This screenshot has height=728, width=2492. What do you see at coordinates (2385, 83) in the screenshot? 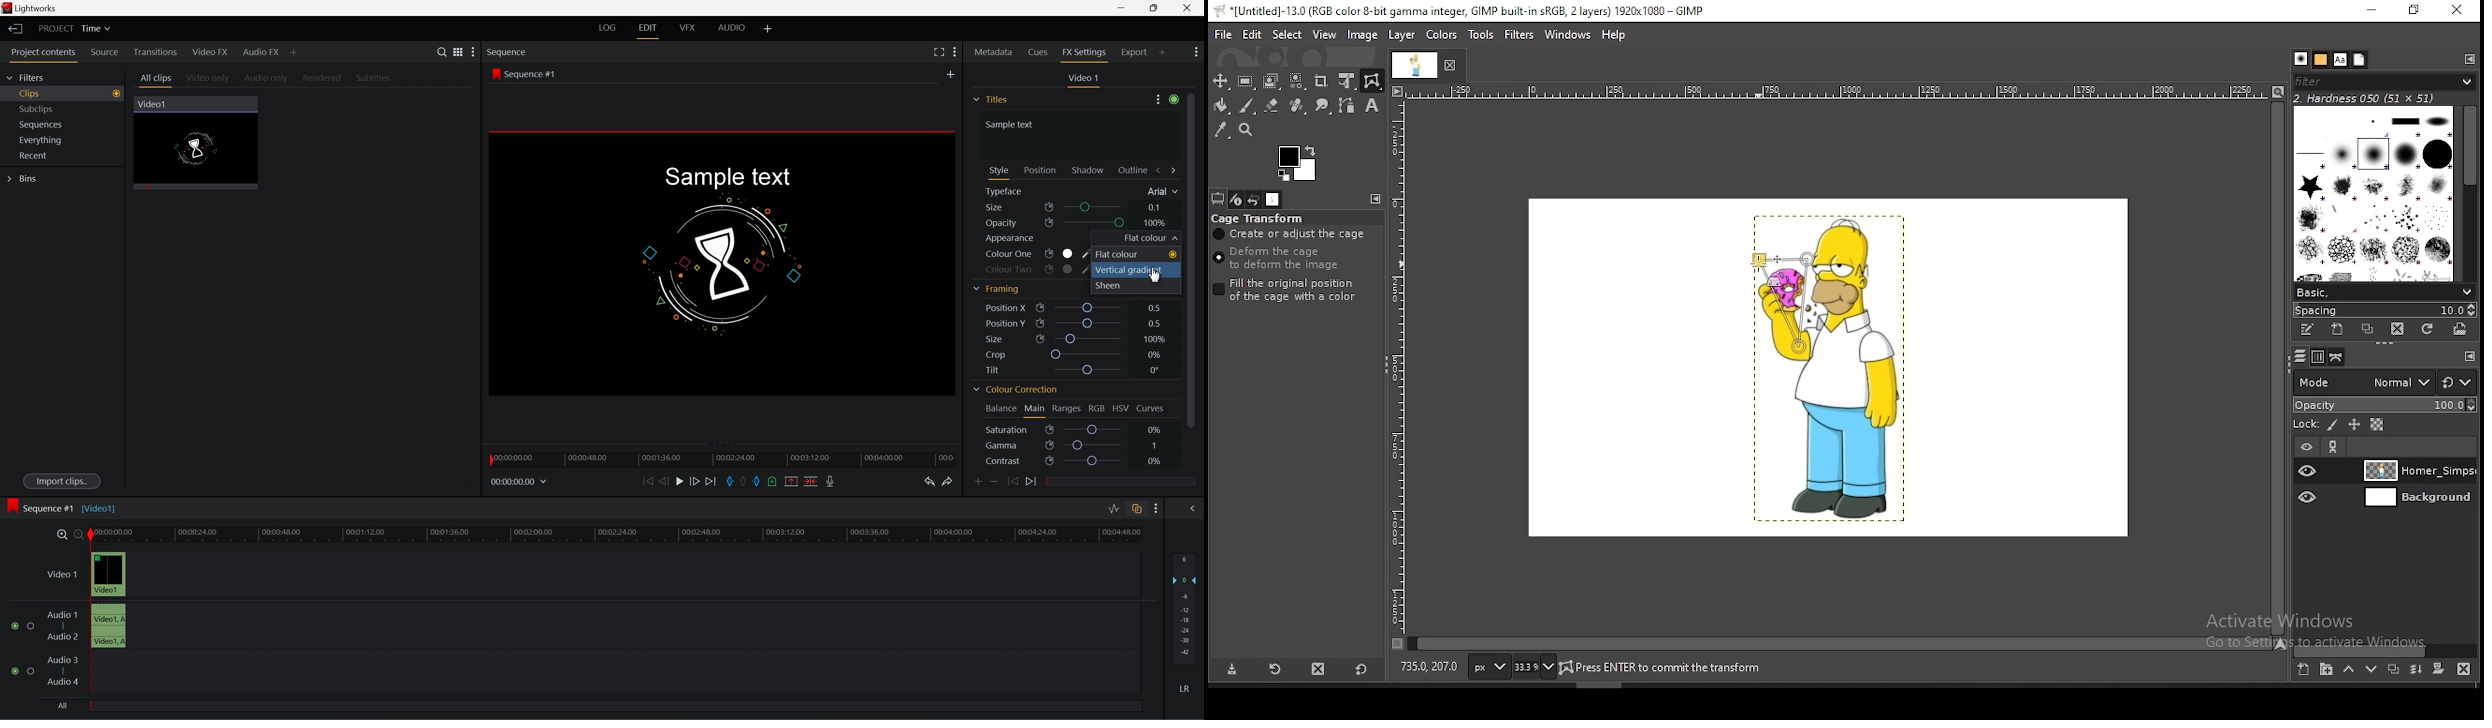
I see `filter brushes` at bounding box center [2385, 83].